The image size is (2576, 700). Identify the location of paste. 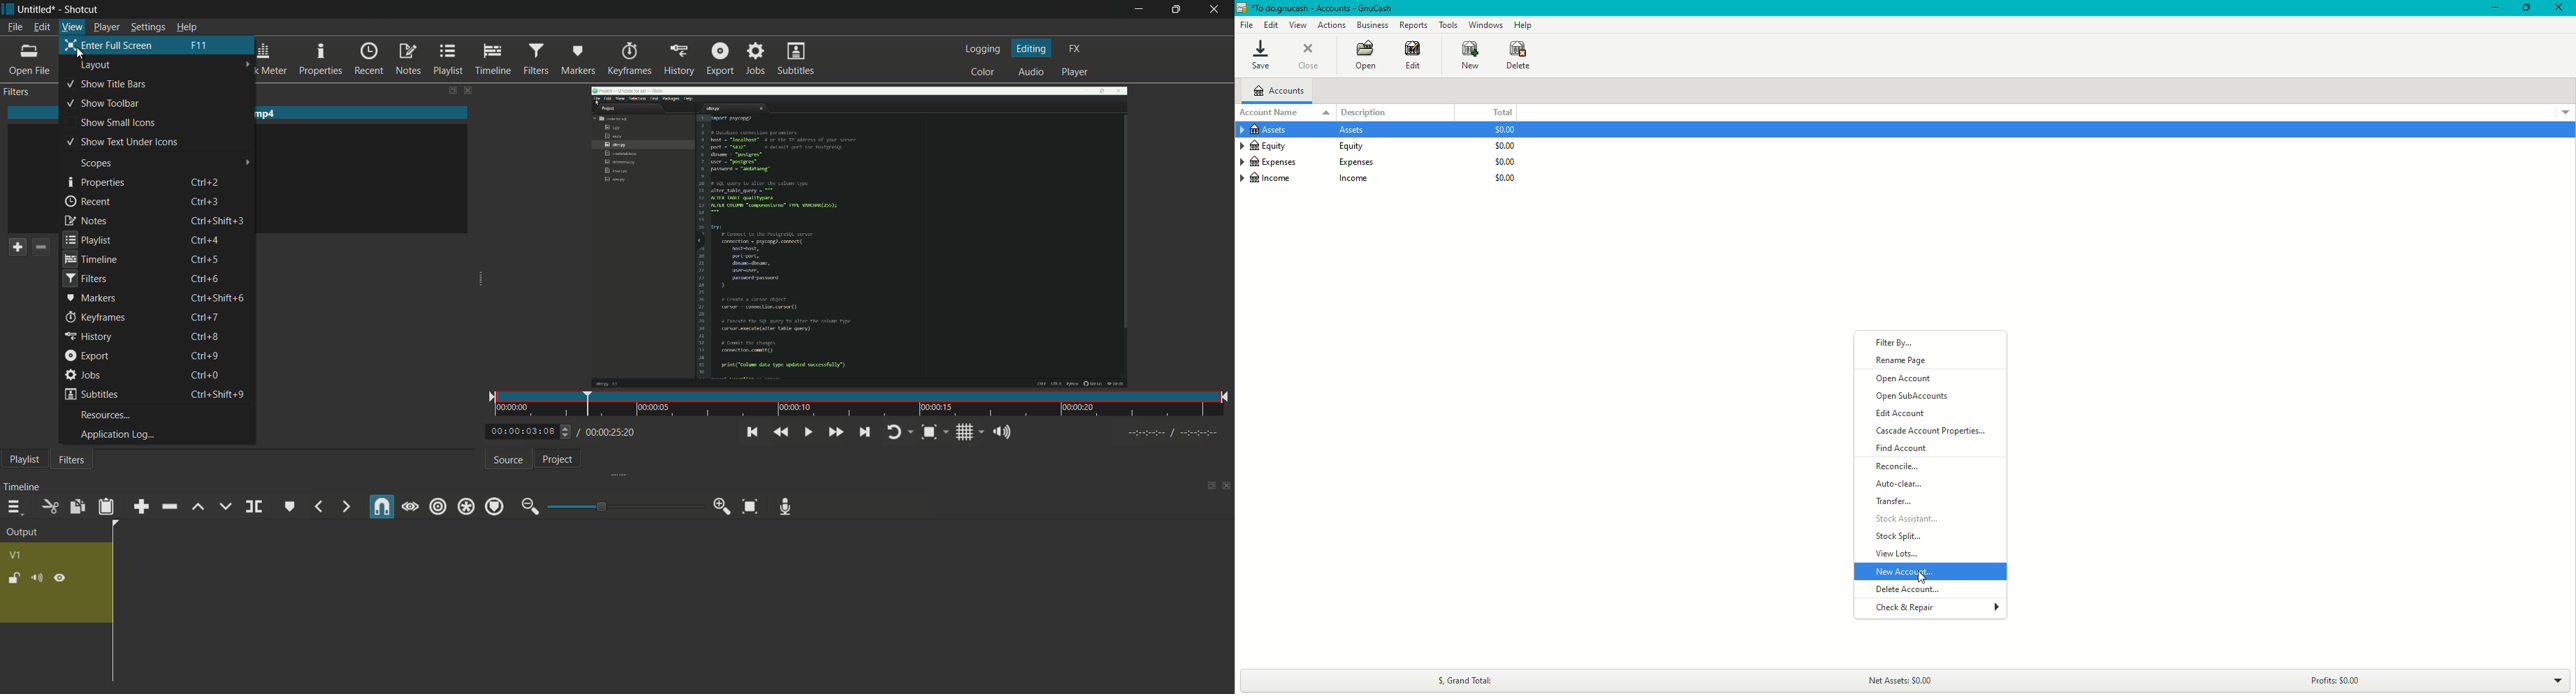
(105, 507).